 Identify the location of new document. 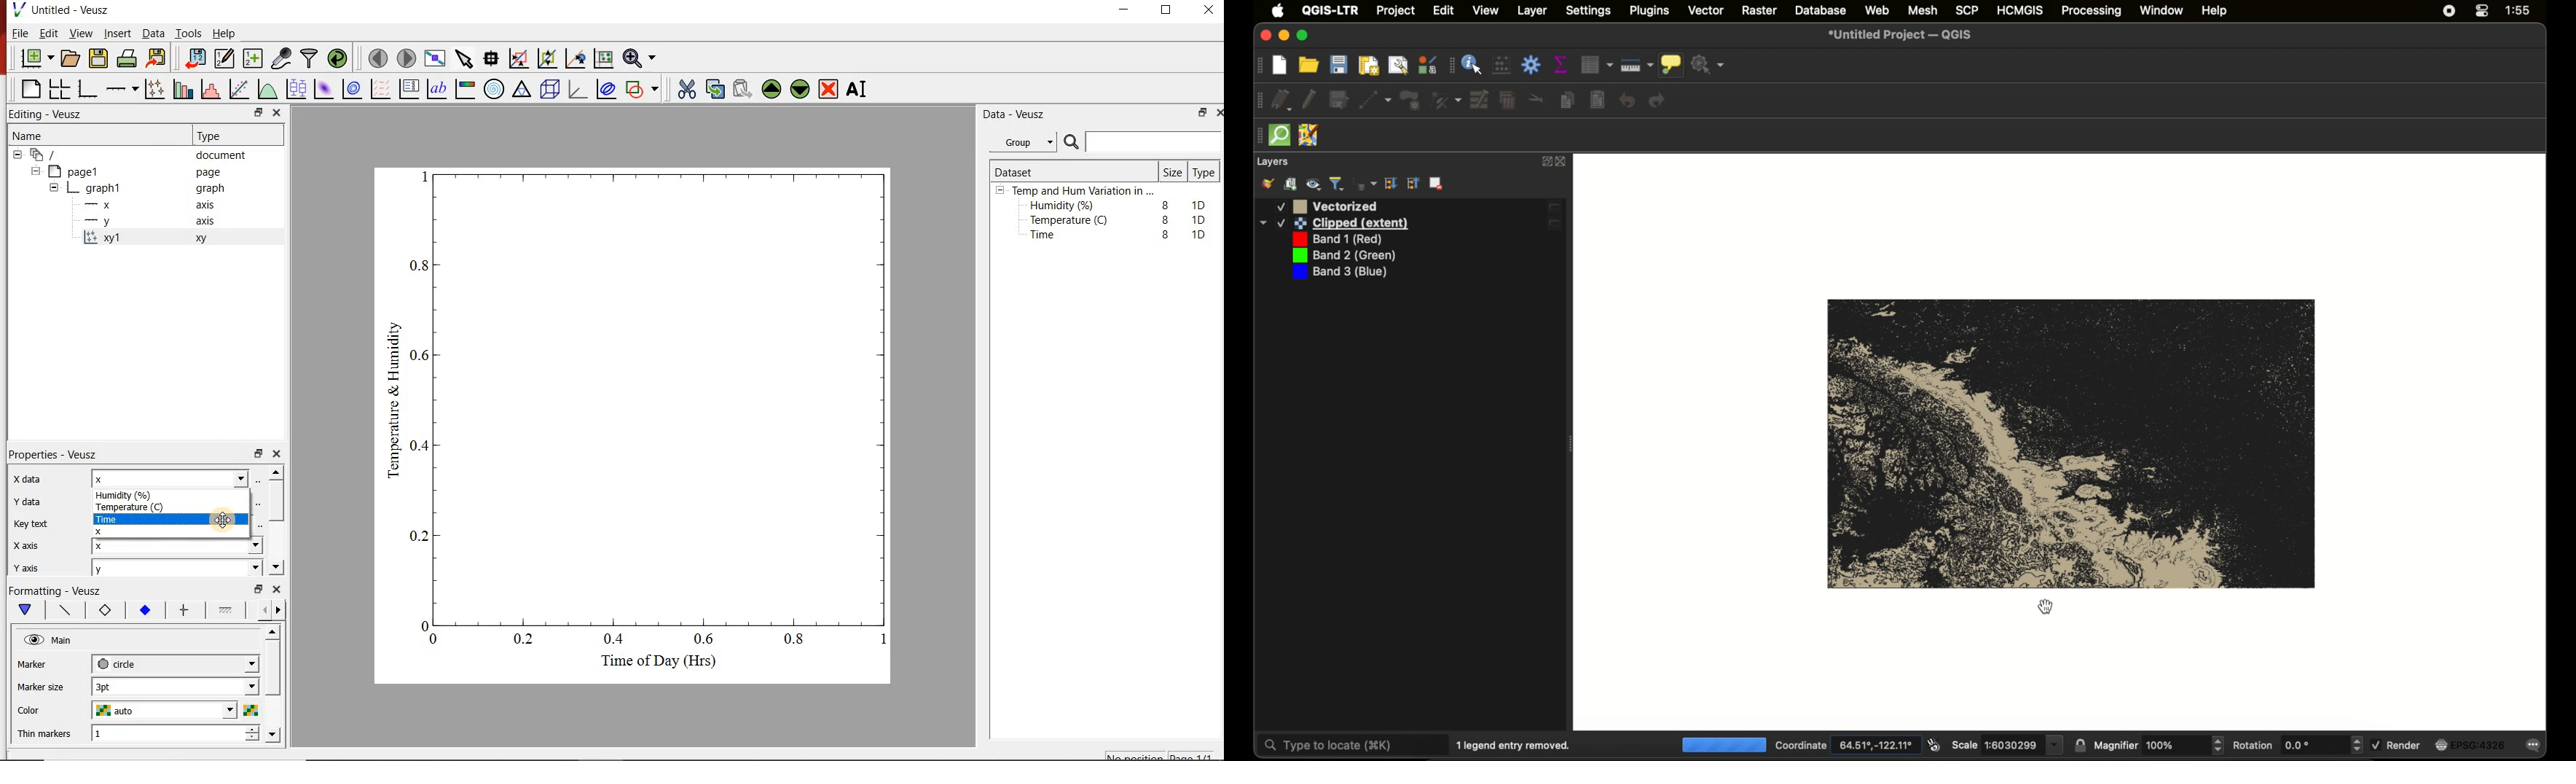
(36, 58).